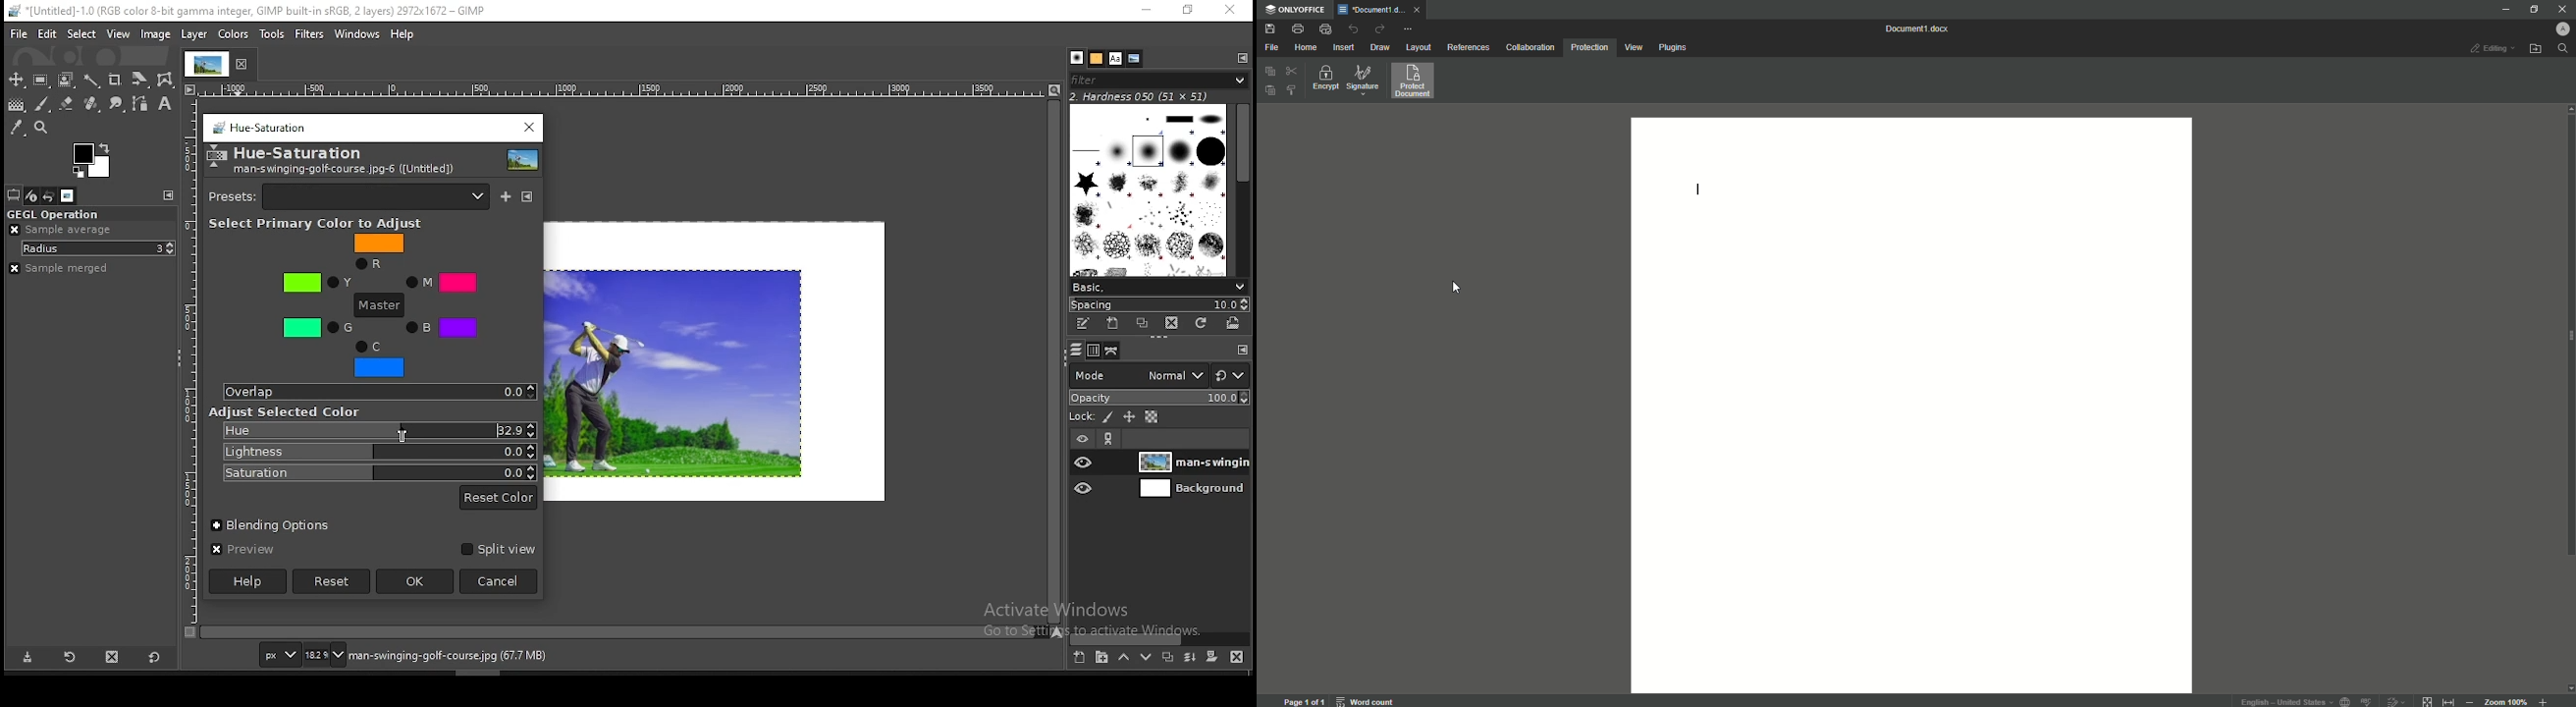  What do you see at coordinates (1415, 9) in the screenshot?
I see `close` at bounding box center [1415, 9].